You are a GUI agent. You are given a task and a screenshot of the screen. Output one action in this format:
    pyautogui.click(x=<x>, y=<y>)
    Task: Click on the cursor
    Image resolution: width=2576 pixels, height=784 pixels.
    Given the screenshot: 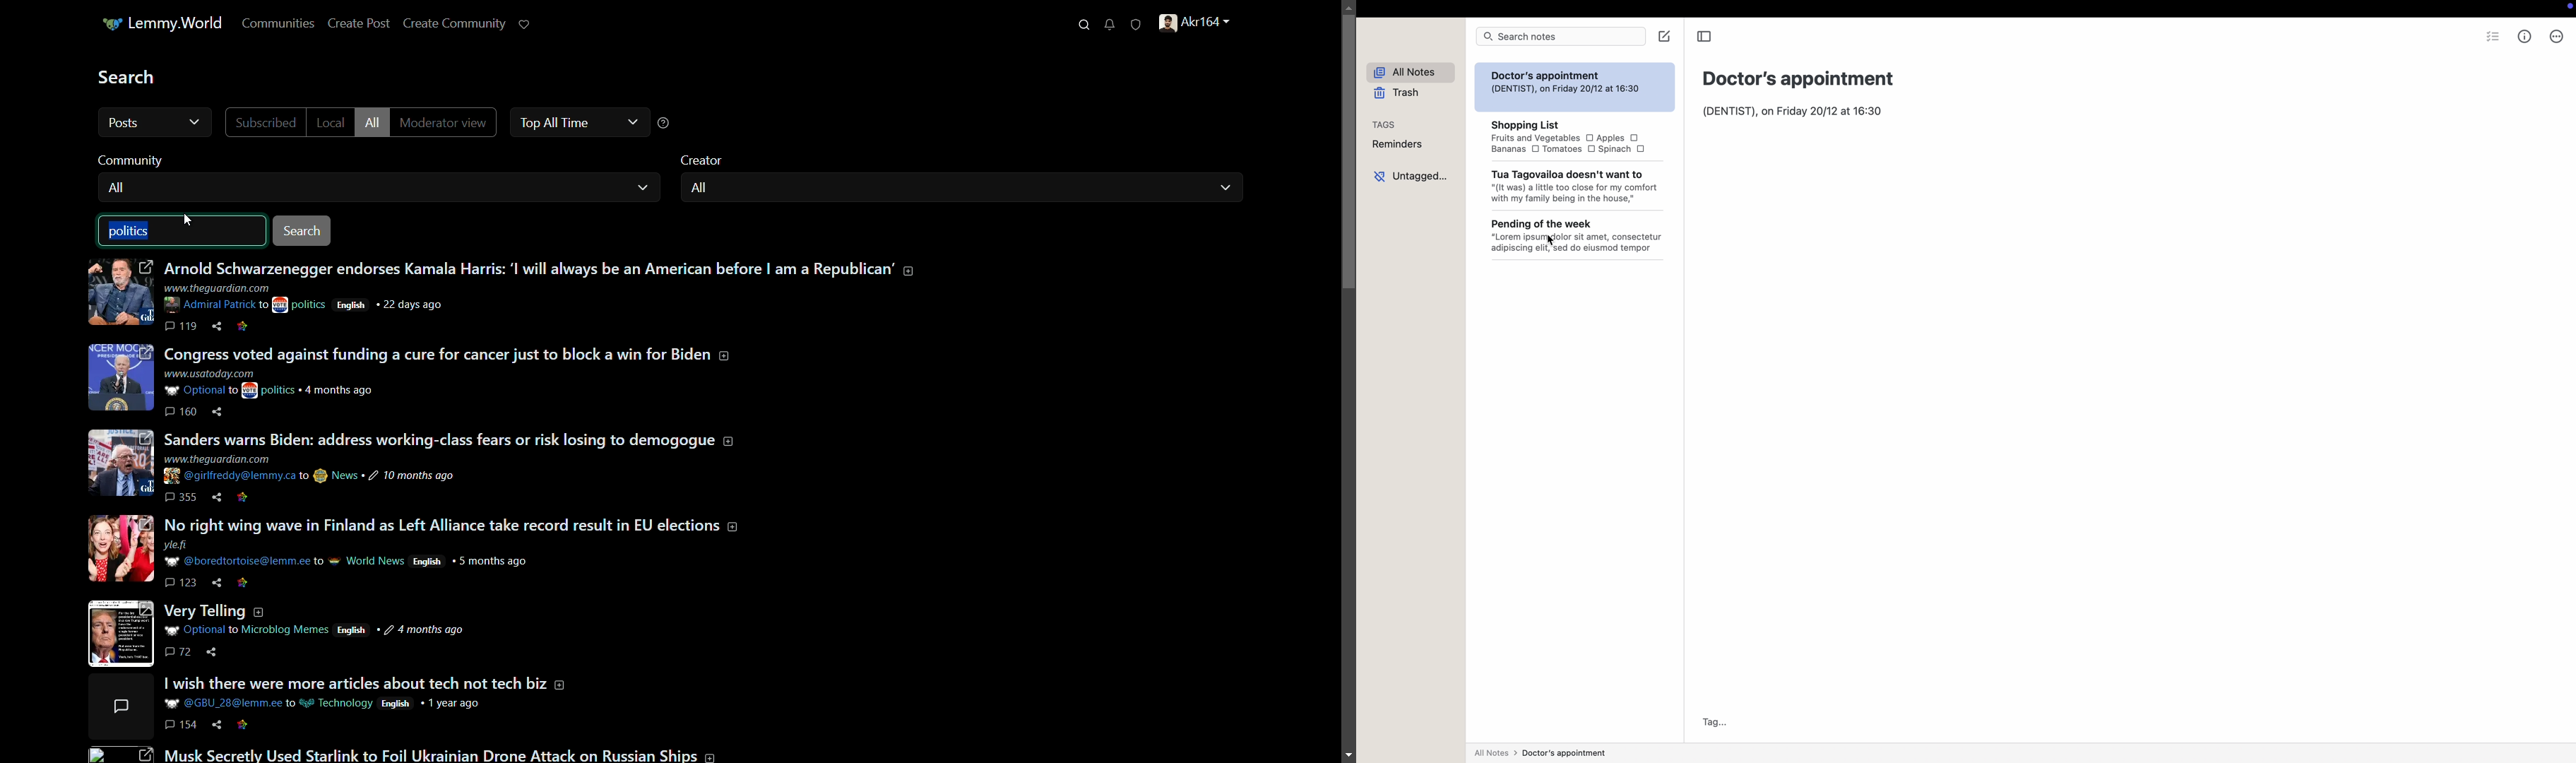 What is the action you would take?
    pyautogui.click(x=190, y=220)
    